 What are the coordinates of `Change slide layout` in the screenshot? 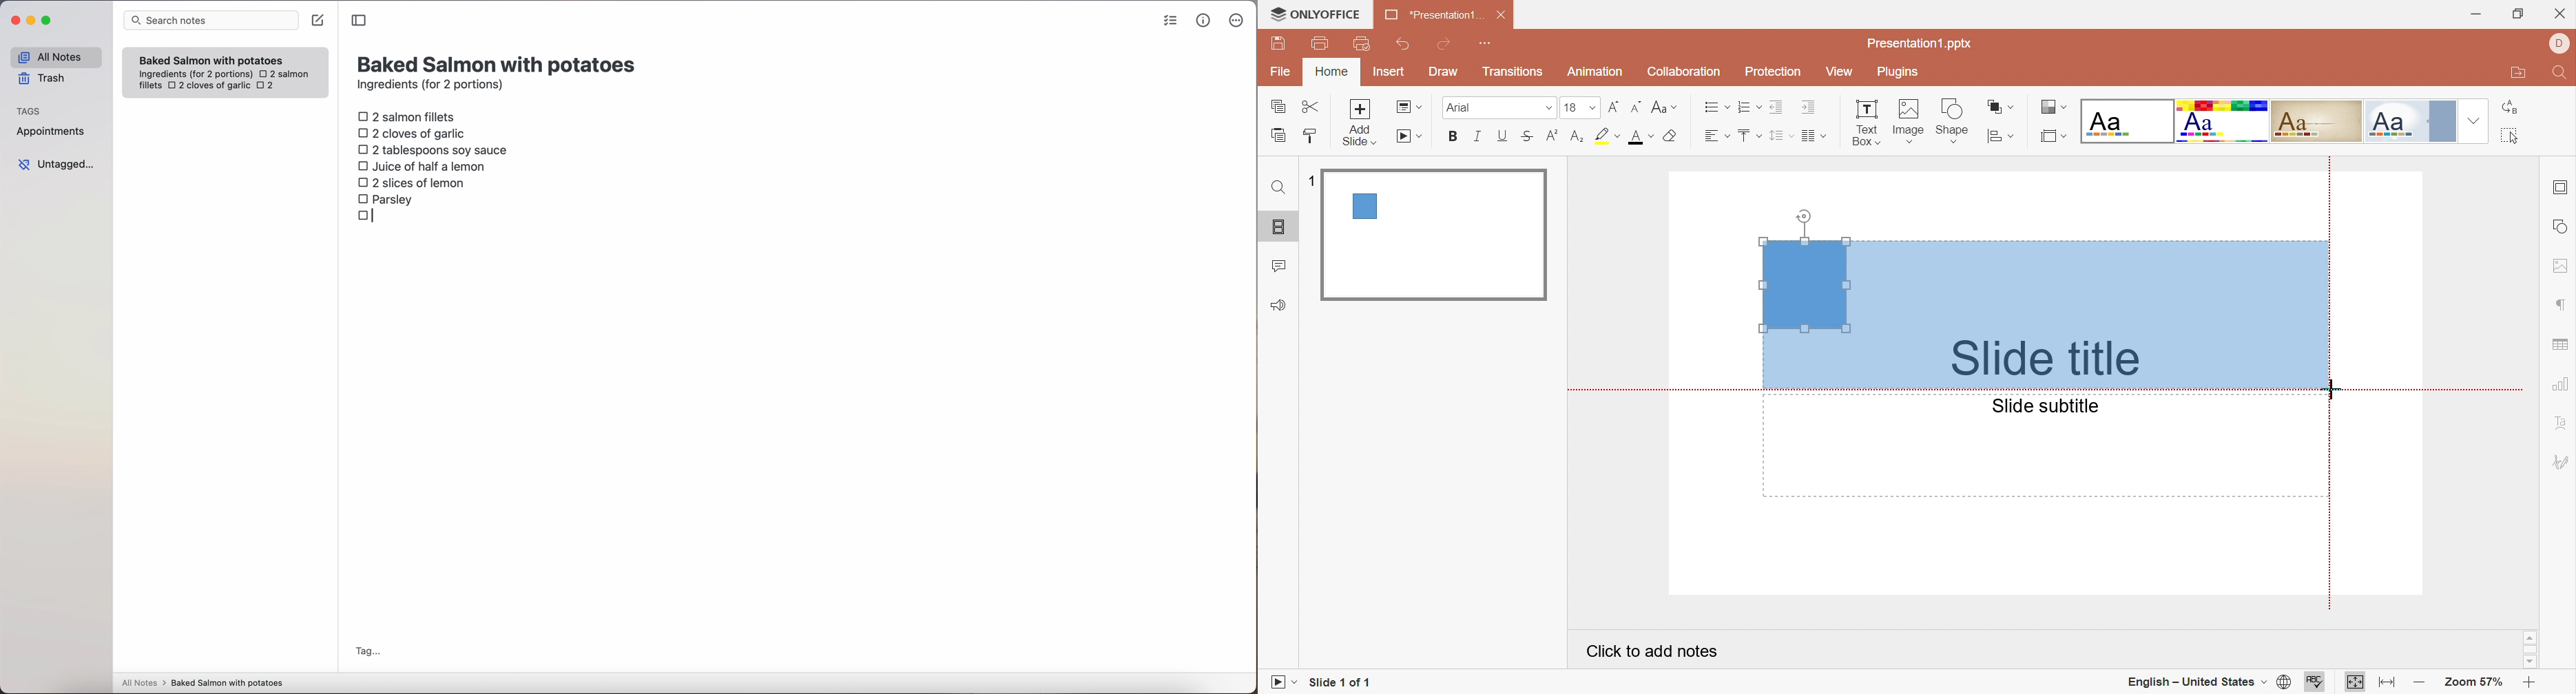 It's located at (1409, 107).